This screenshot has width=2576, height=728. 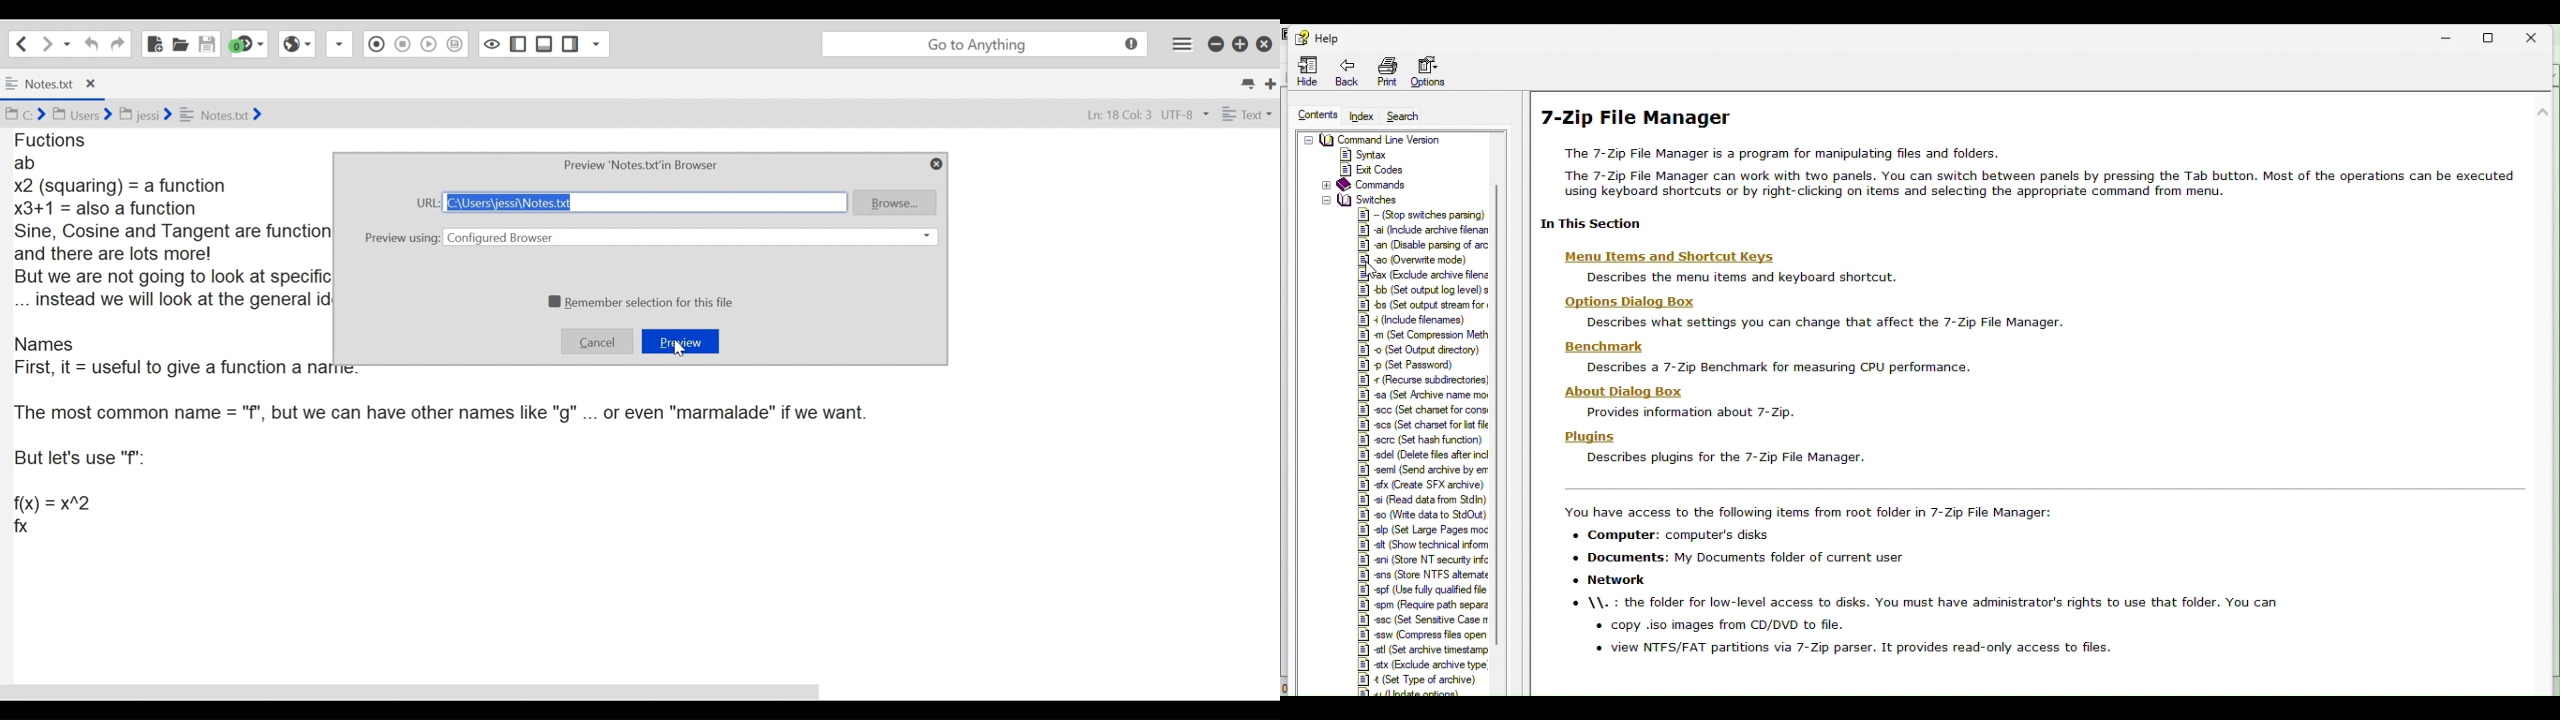 What do you see at coordinates (1816, 323) in the screenshot?
I see `Describes what settings you can change that affect the 7-Zip File Manager.` at bounding box center [1816, 323].